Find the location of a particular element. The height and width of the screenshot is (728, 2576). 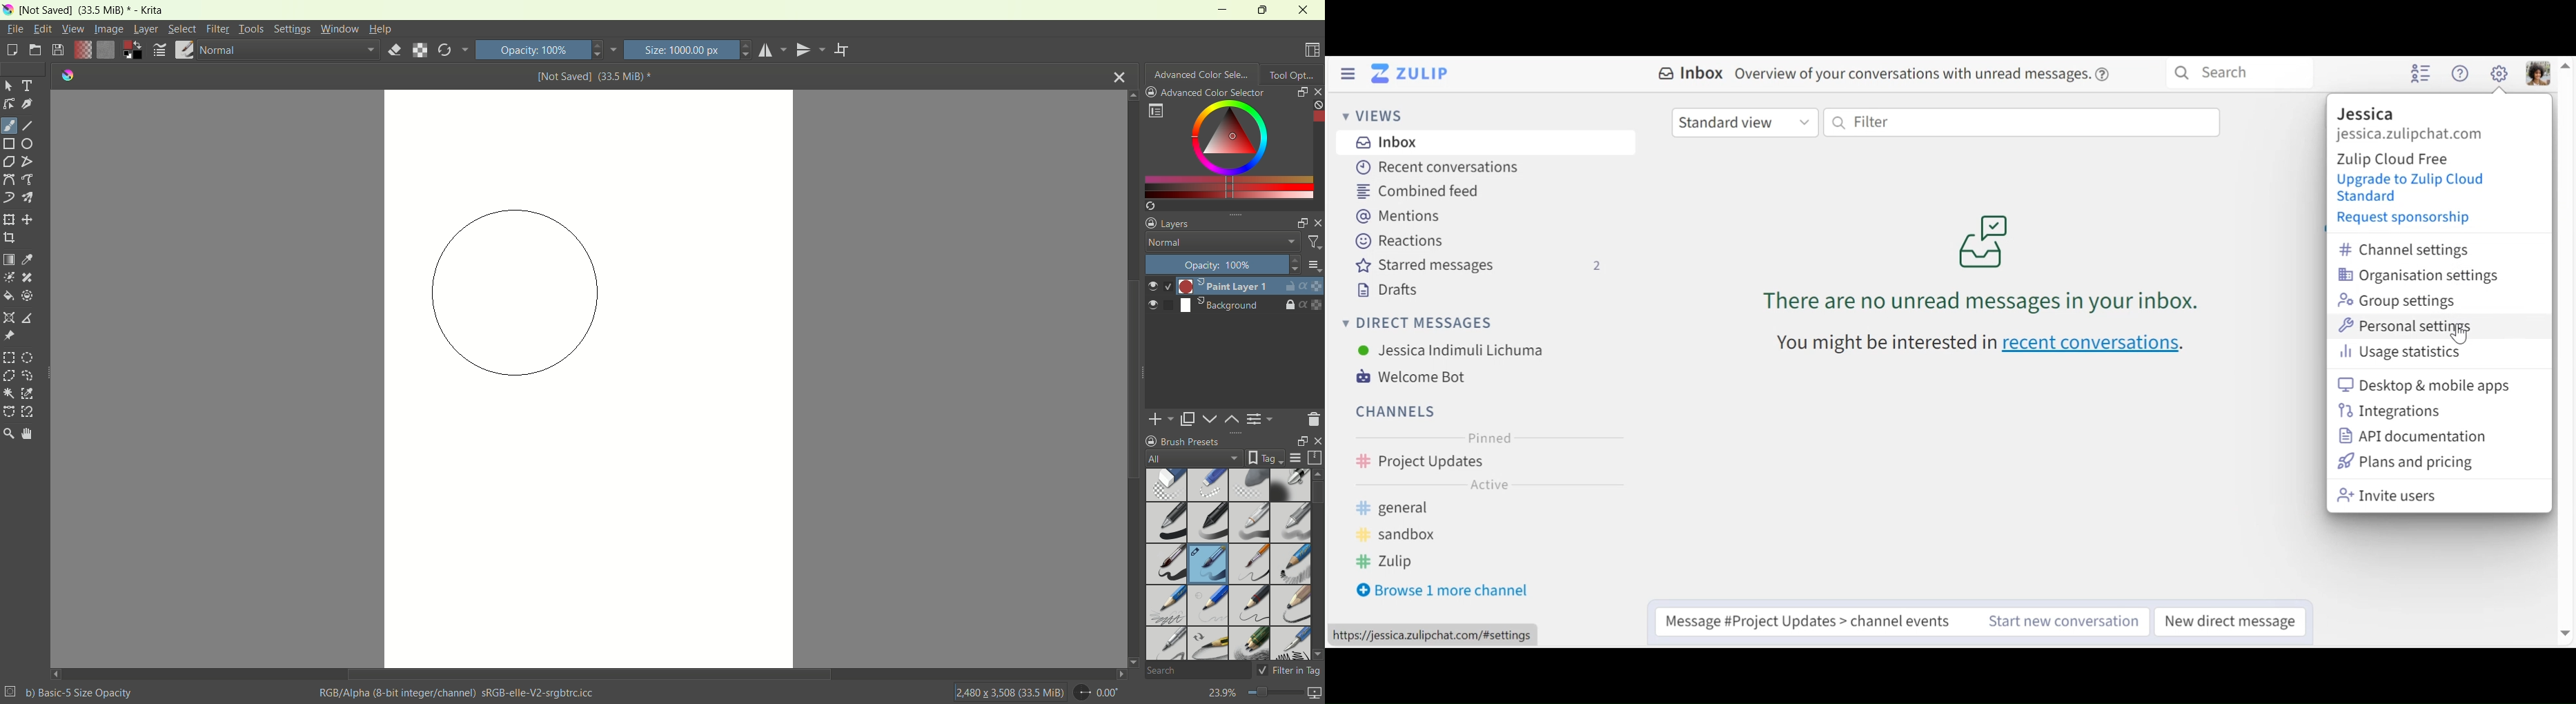

help is located at coordinates (381, 30).